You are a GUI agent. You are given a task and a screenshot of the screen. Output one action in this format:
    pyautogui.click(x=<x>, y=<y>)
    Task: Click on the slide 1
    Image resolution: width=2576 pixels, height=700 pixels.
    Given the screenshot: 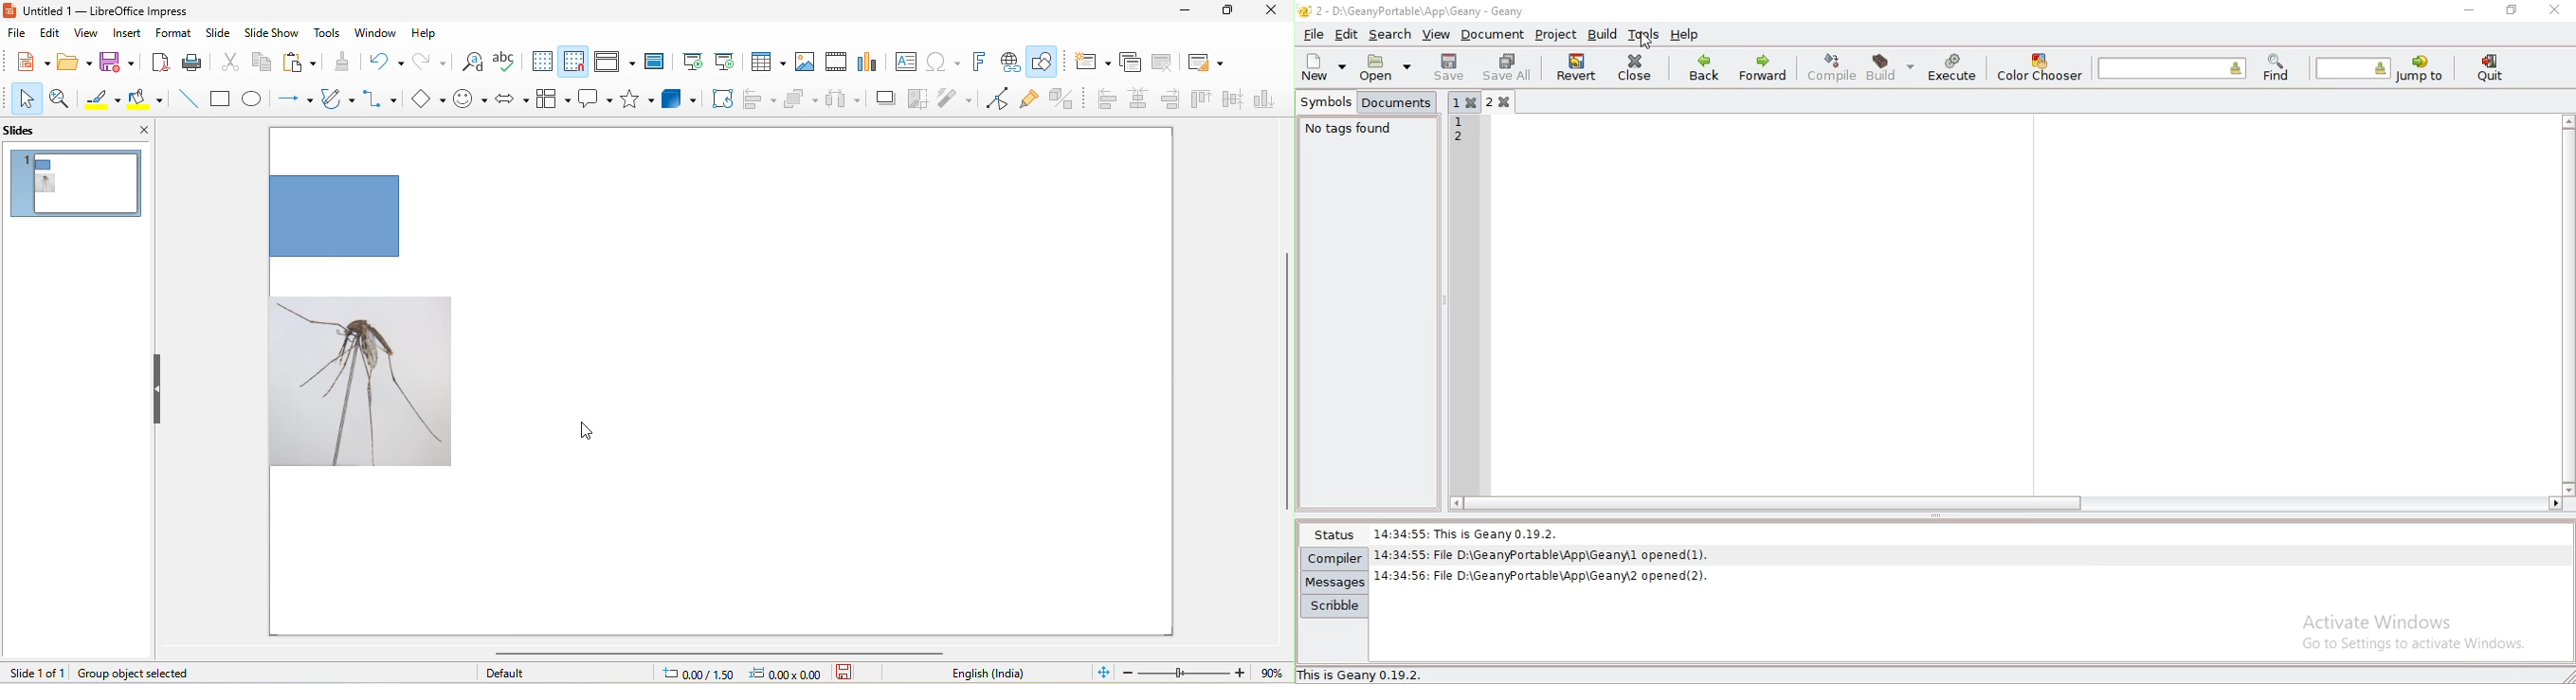 What is the action you would take?
    pyautogui.click(x=78, y=185)
    